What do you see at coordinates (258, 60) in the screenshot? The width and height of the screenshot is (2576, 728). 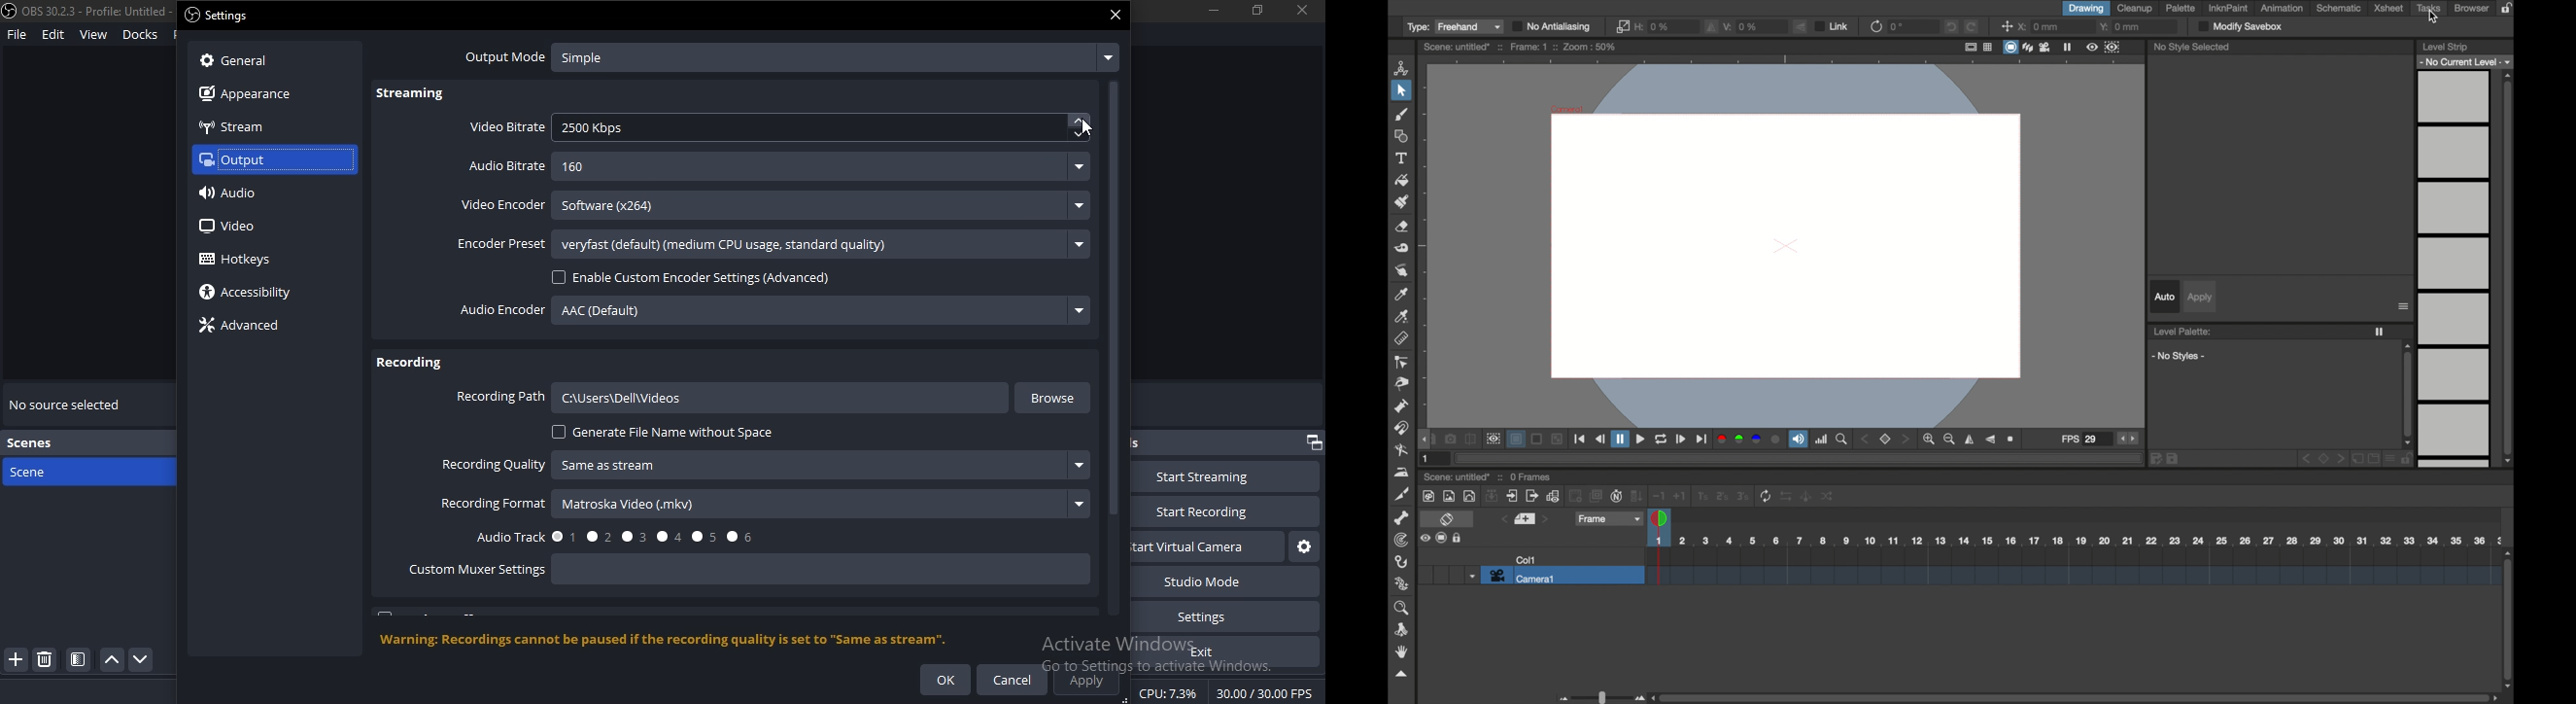 I see `general` at bounding box center [258, 60].